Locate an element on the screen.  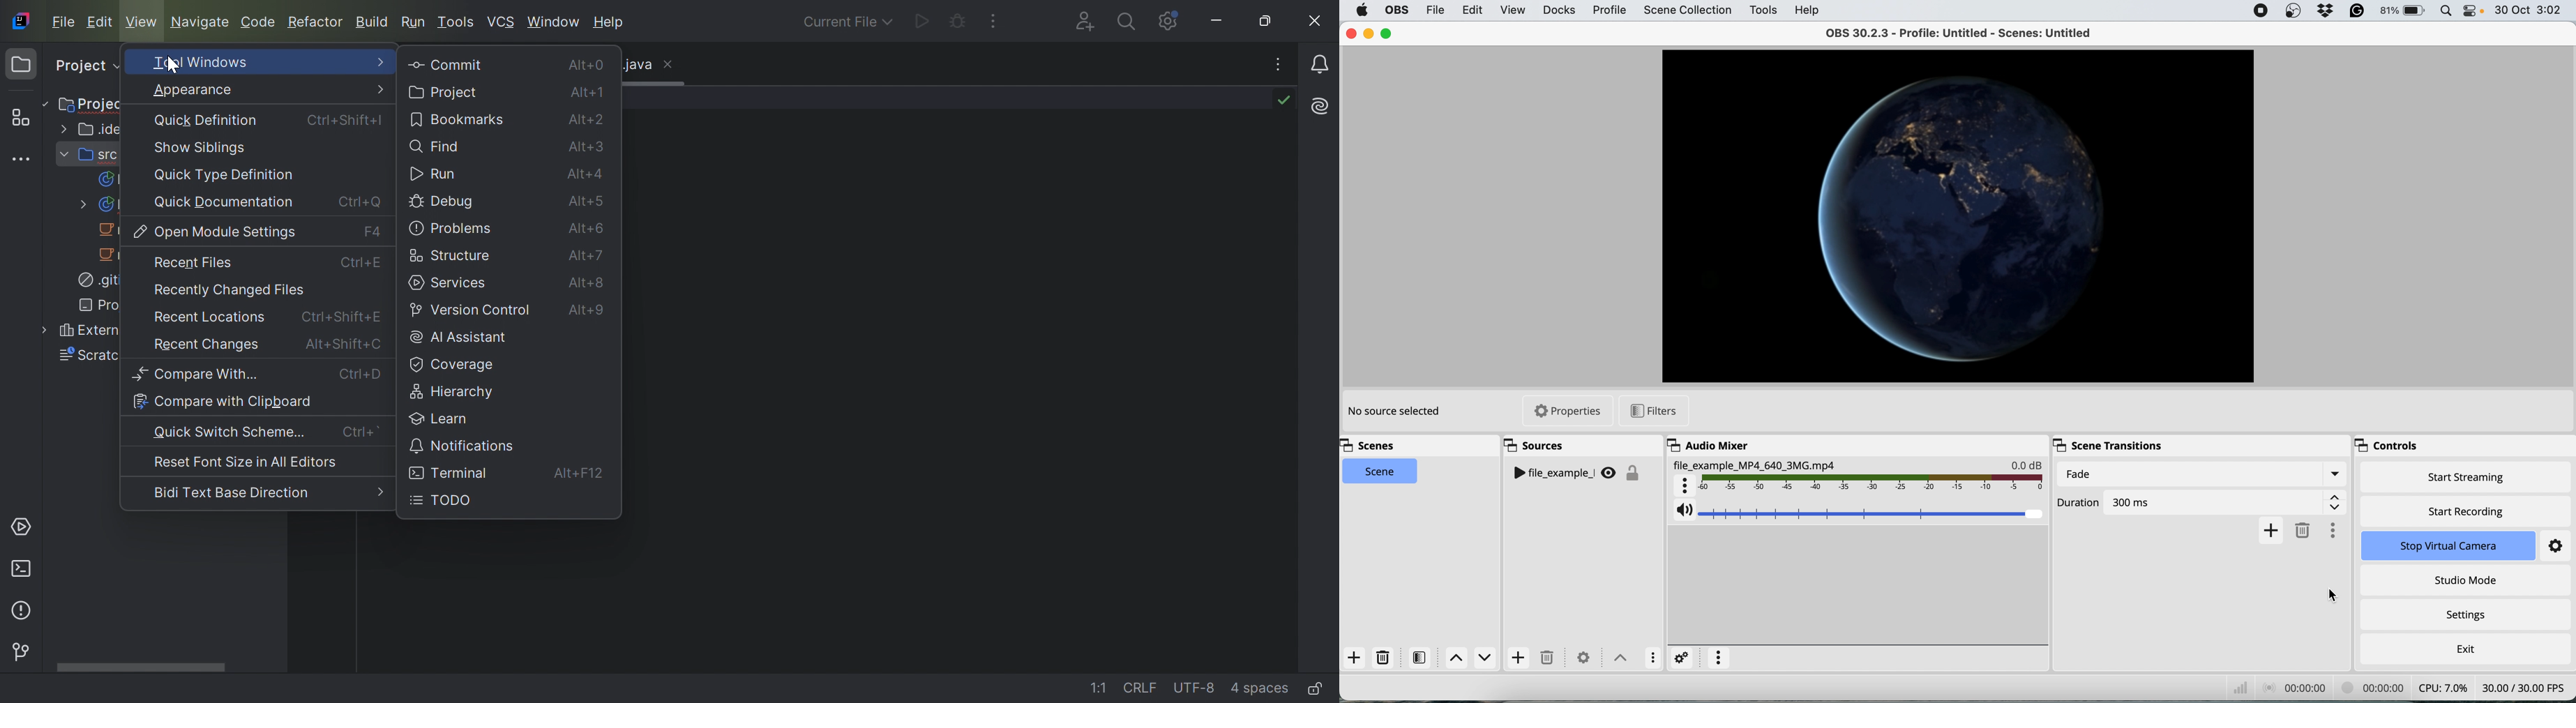
audio mixer is located at coordinates (1711, 444).